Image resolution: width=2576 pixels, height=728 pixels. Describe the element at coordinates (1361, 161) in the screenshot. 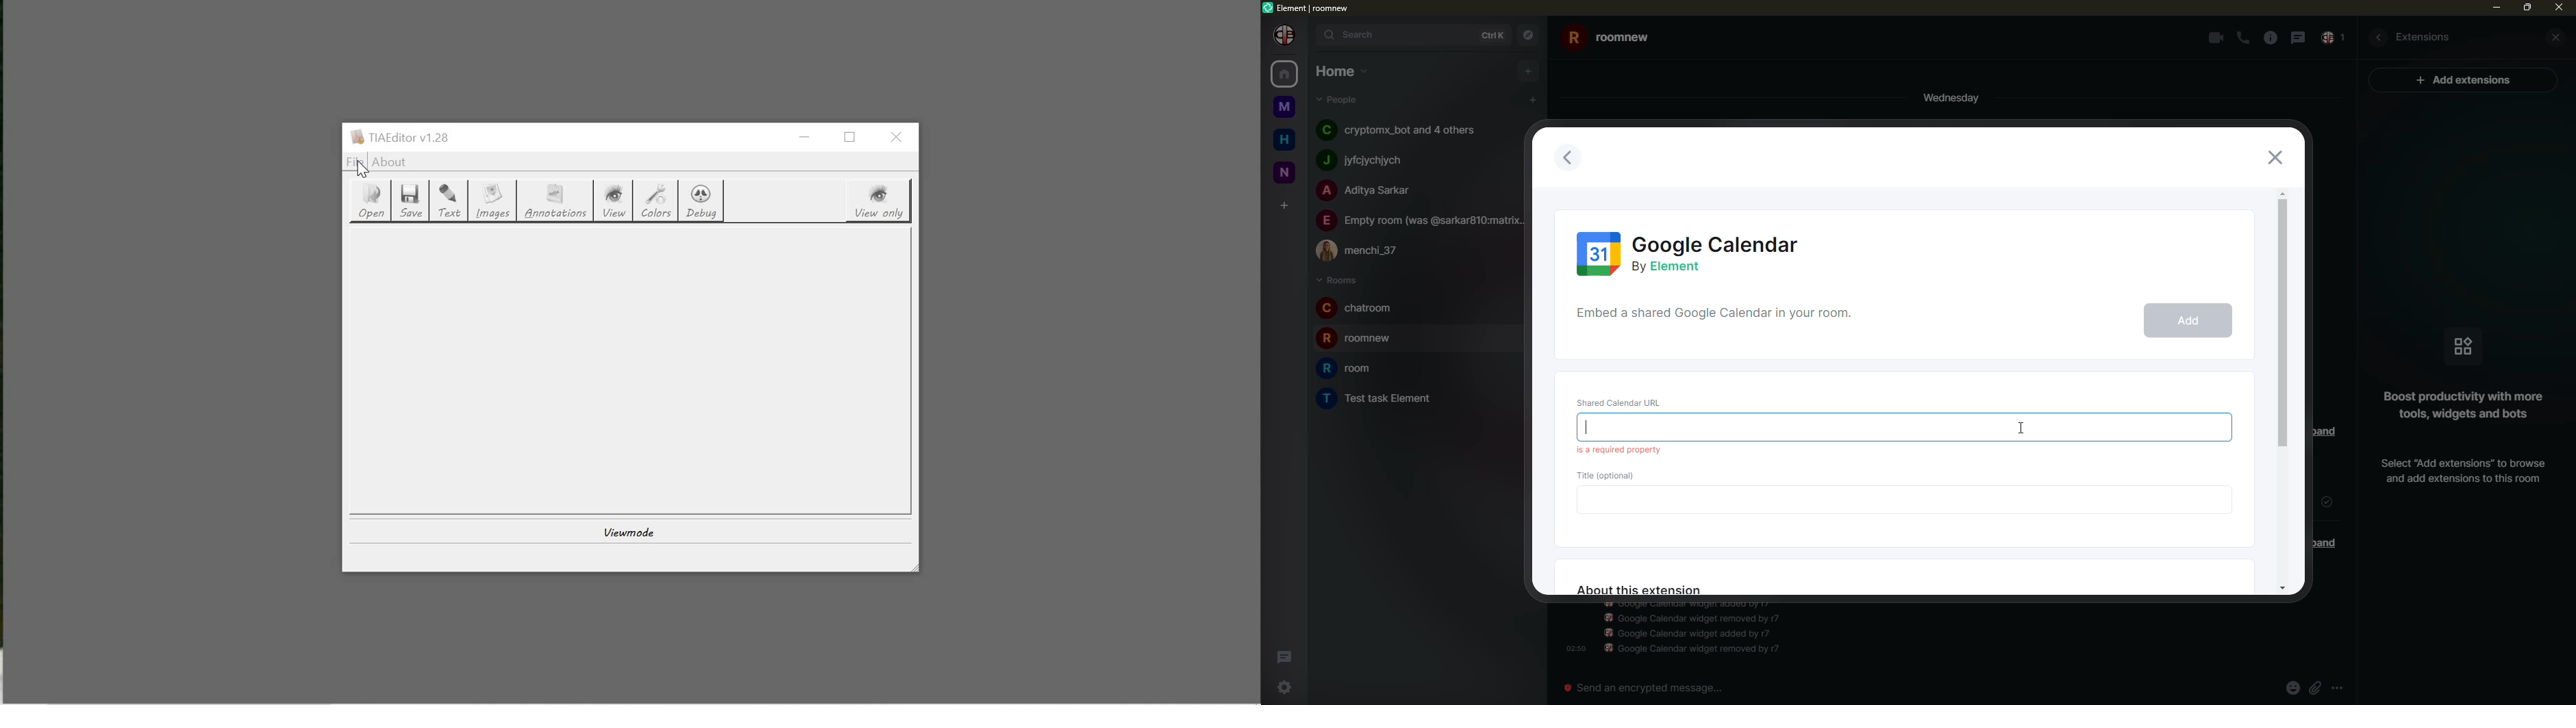

I see `people` at that location.